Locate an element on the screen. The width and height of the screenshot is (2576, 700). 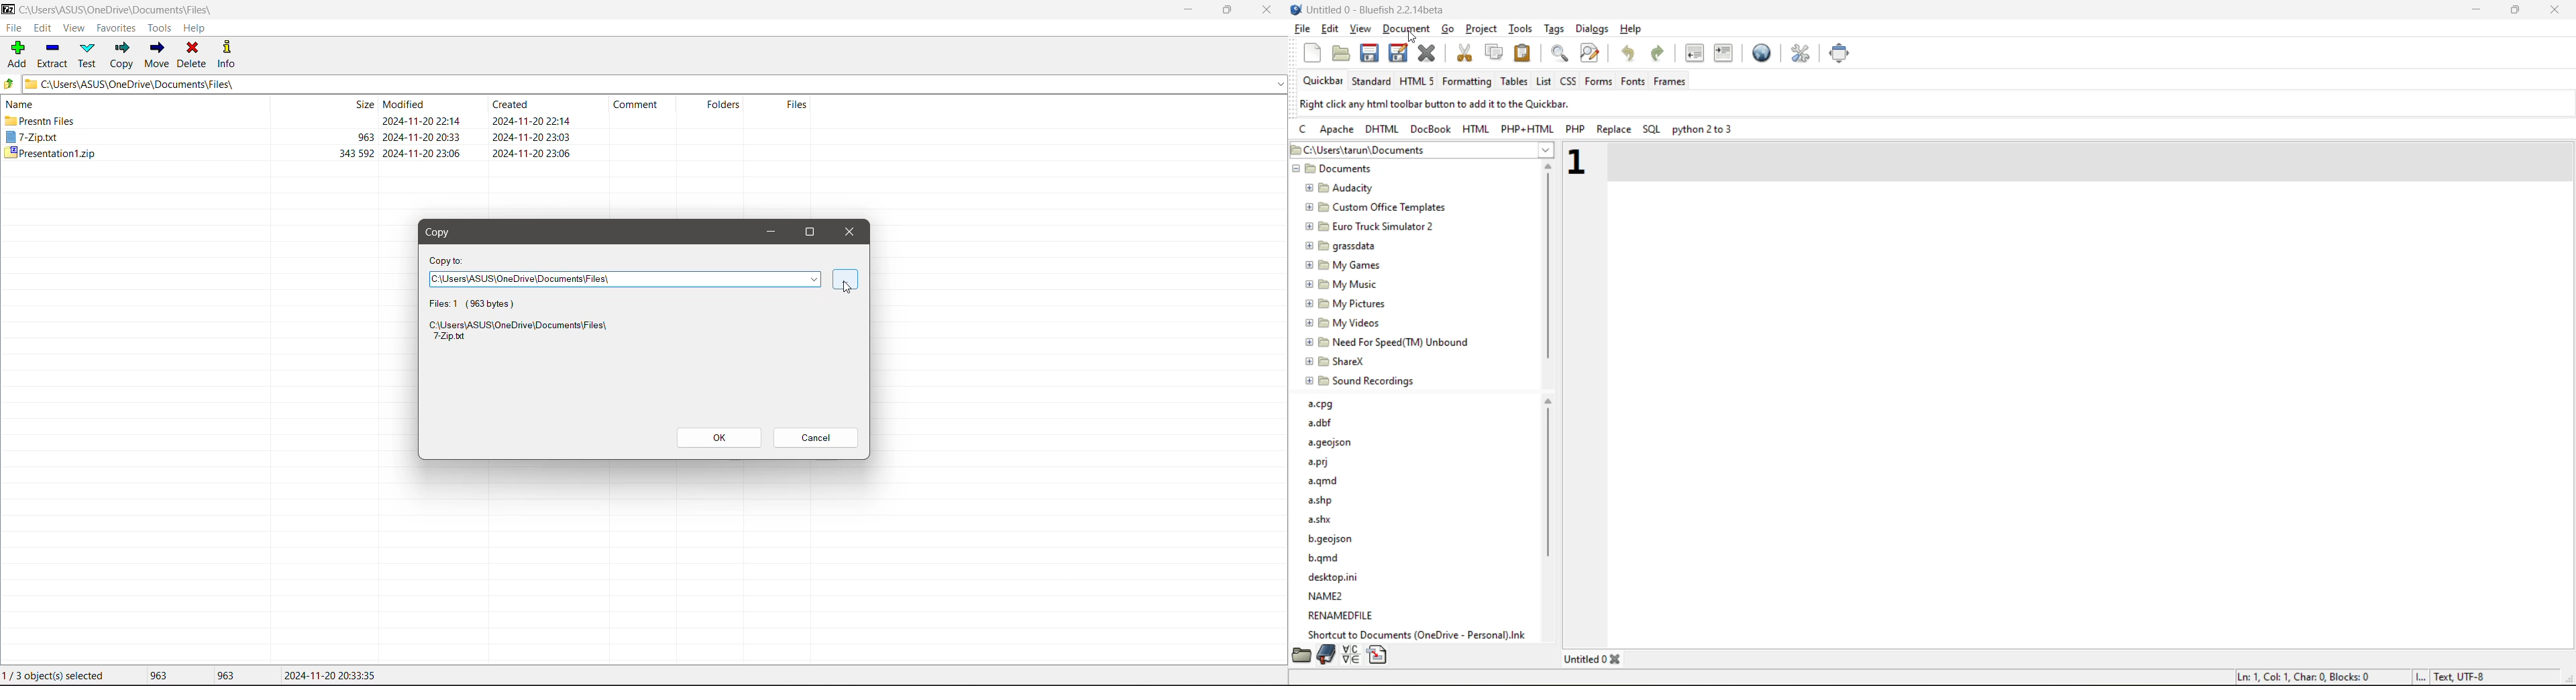
paste is located at coordinates (1524, 54).